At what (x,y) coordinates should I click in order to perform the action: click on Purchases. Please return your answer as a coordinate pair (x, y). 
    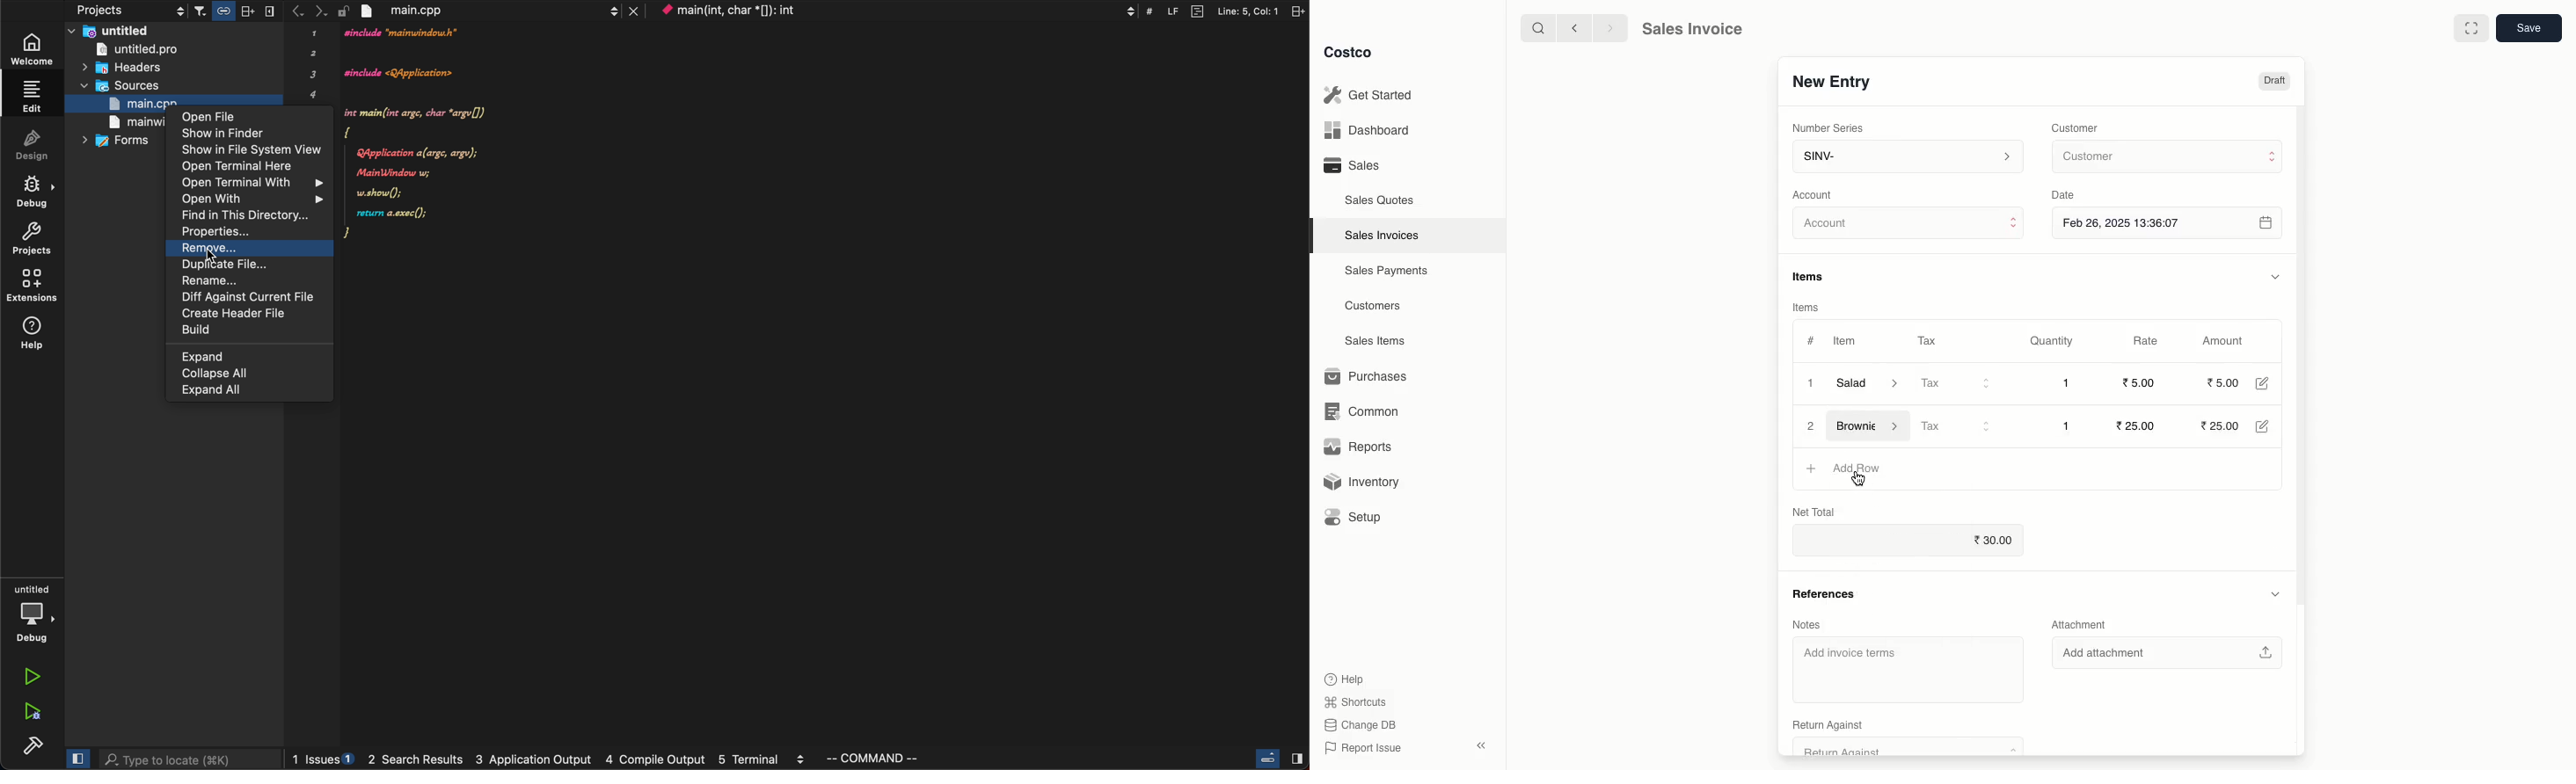
    Looking at the image, I should click on (1370, 376).